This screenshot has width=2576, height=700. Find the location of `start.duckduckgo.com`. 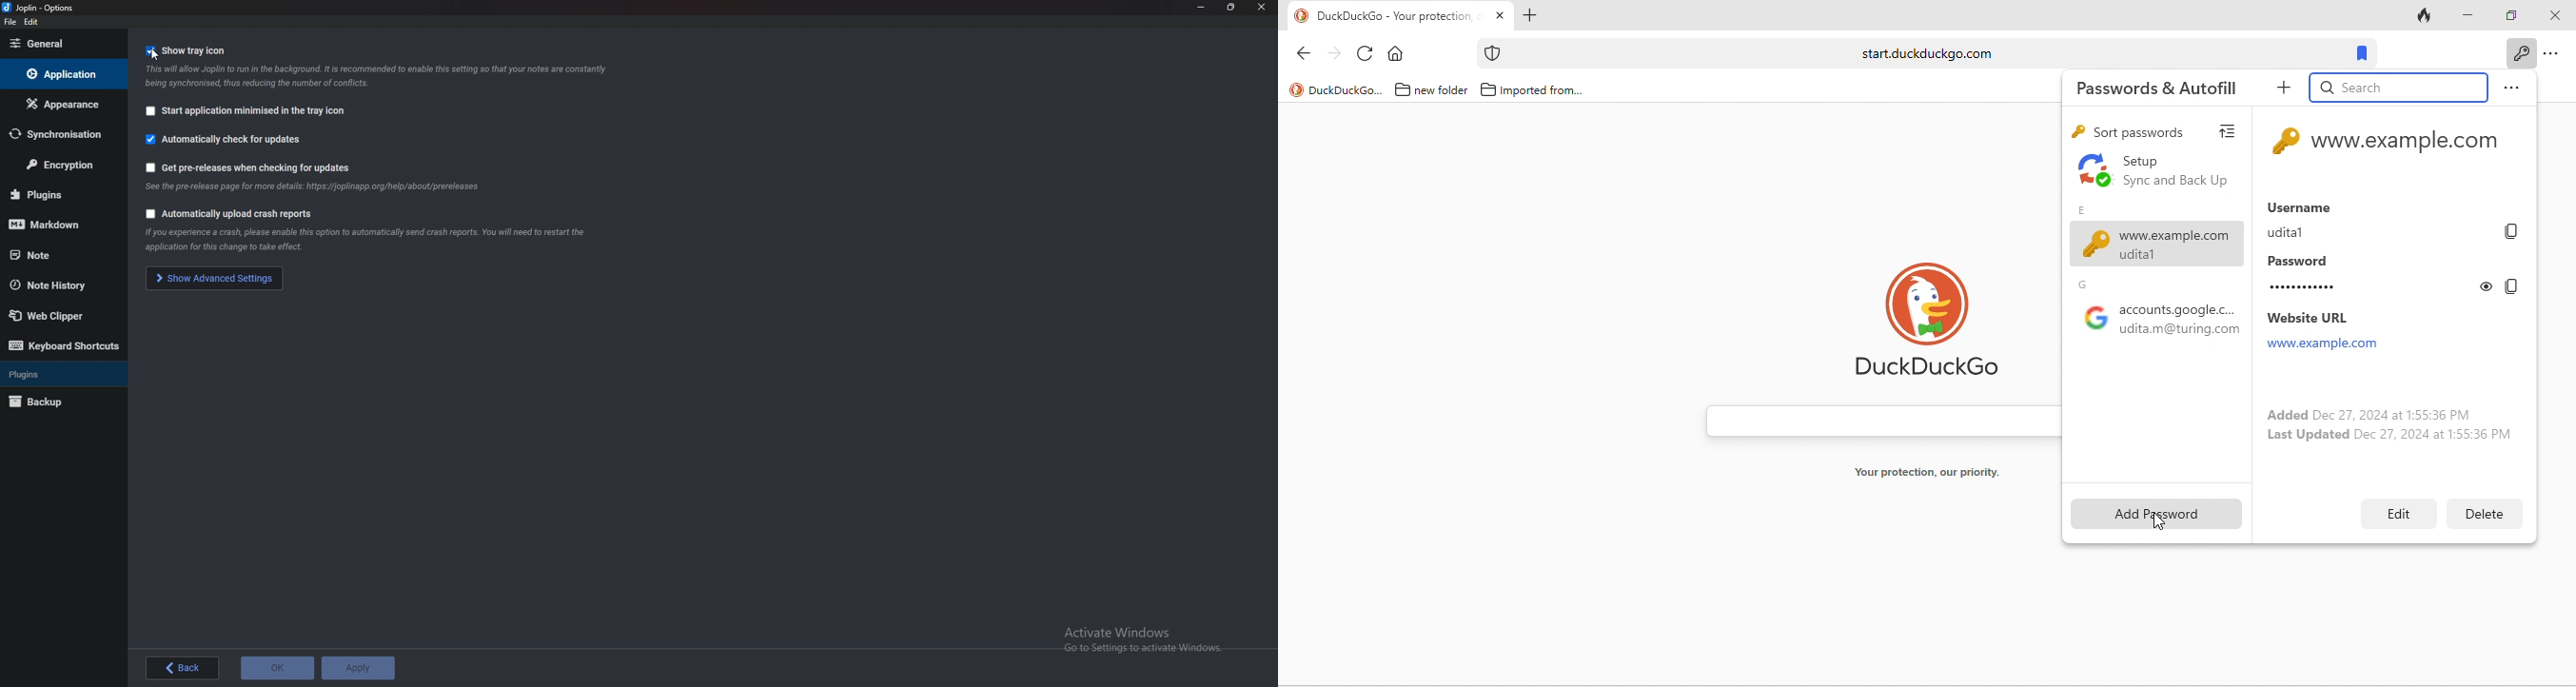

start.duckduckgo.com is located at coordinates (1925, 53).